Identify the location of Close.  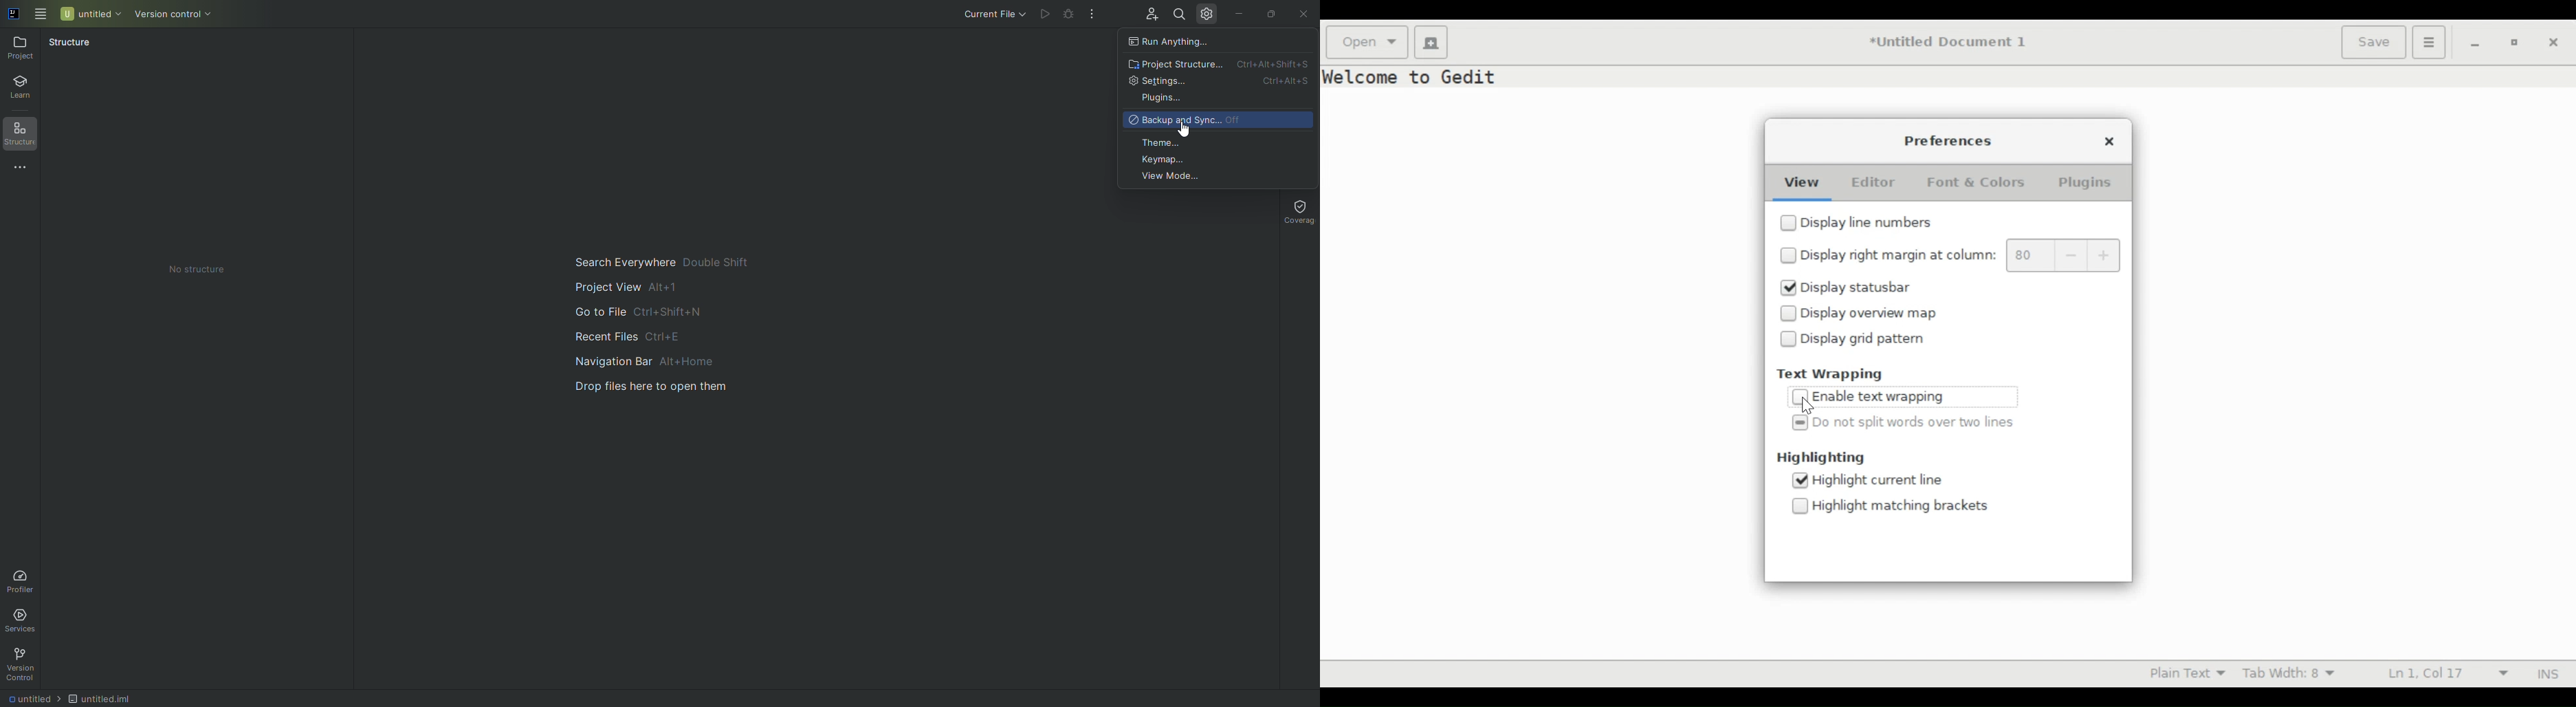
(1303, 14).